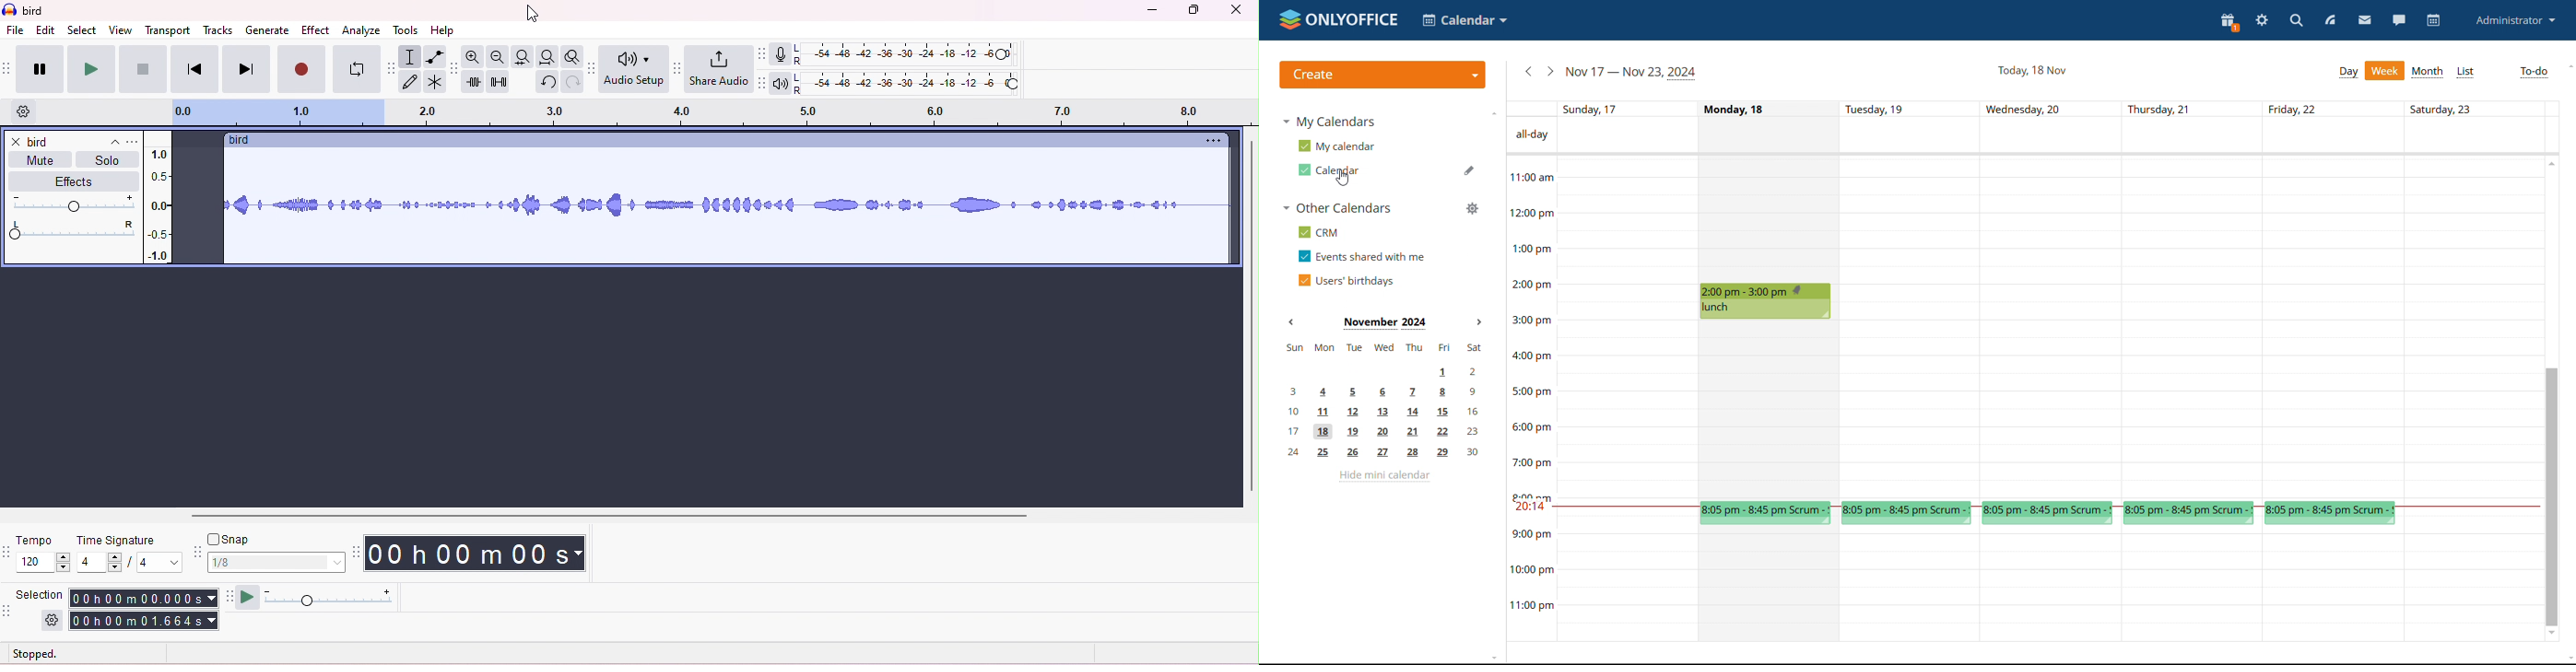 The image size is (2576, 672). What do you see at coordinates (433, 55) in the screenshot?
I see `envelop` at bounding box center [433, 55].